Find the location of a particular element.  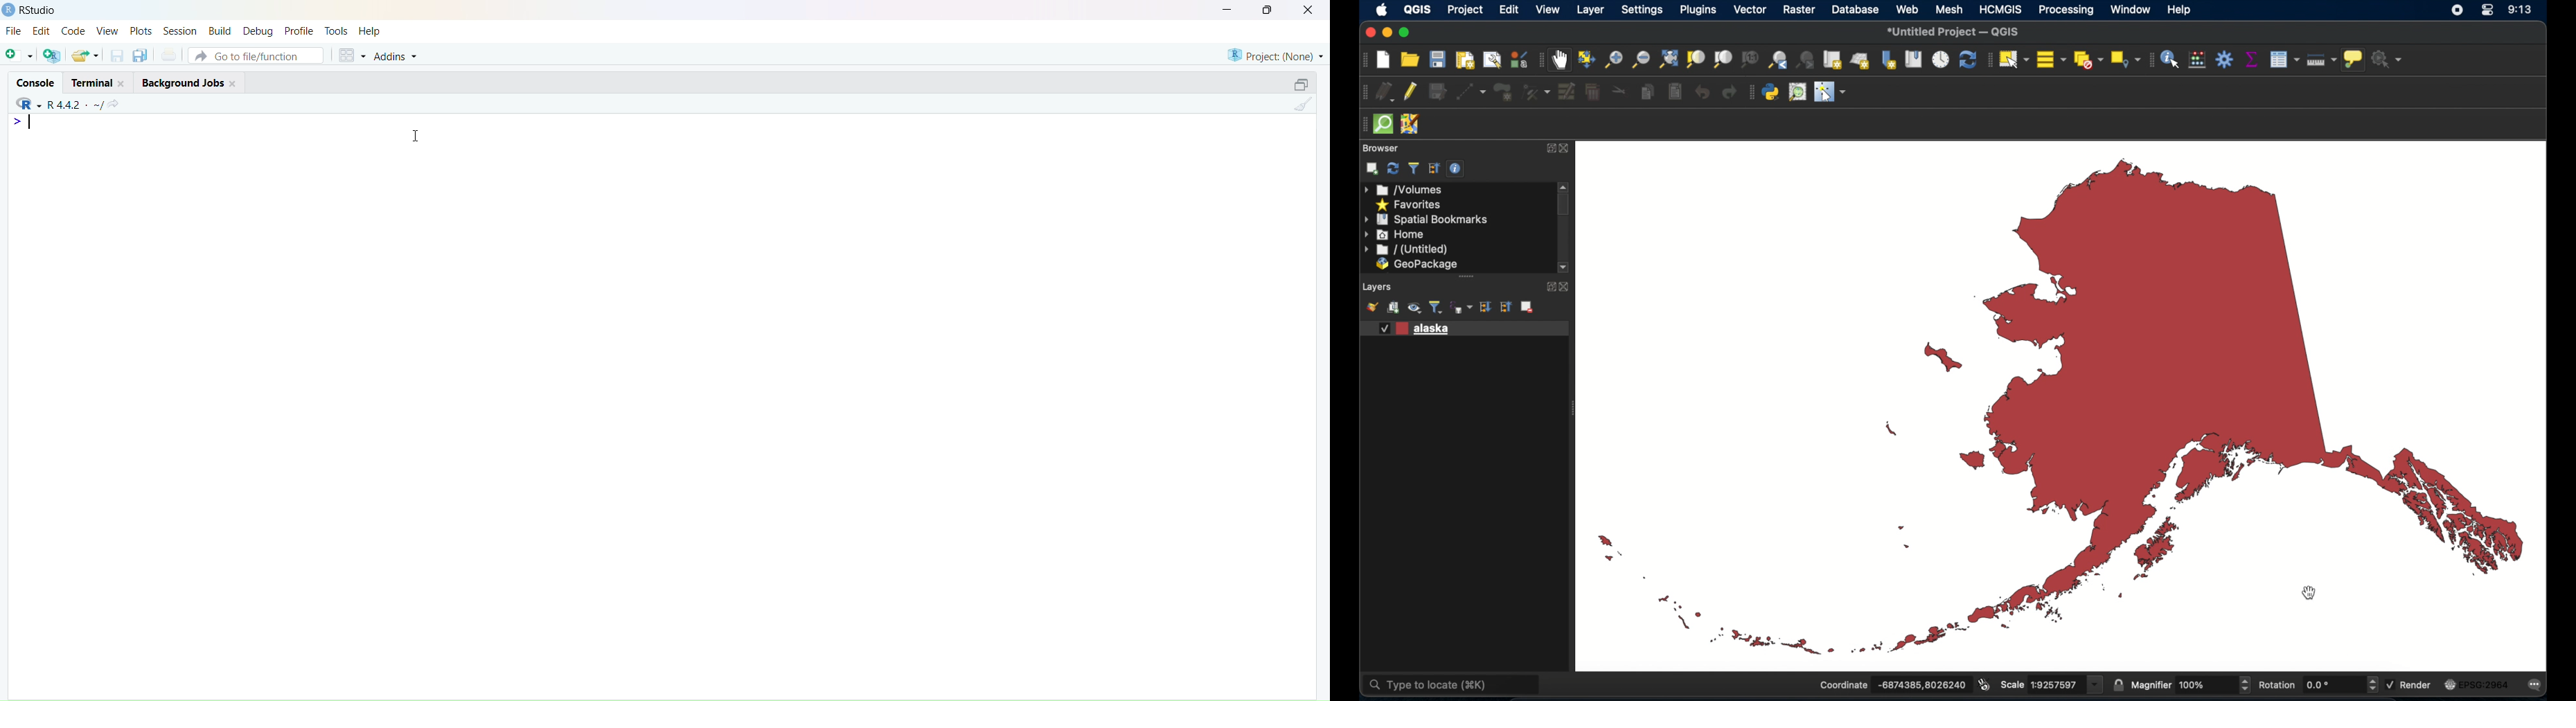

modify attributes is located at coordinates (1566, 92).